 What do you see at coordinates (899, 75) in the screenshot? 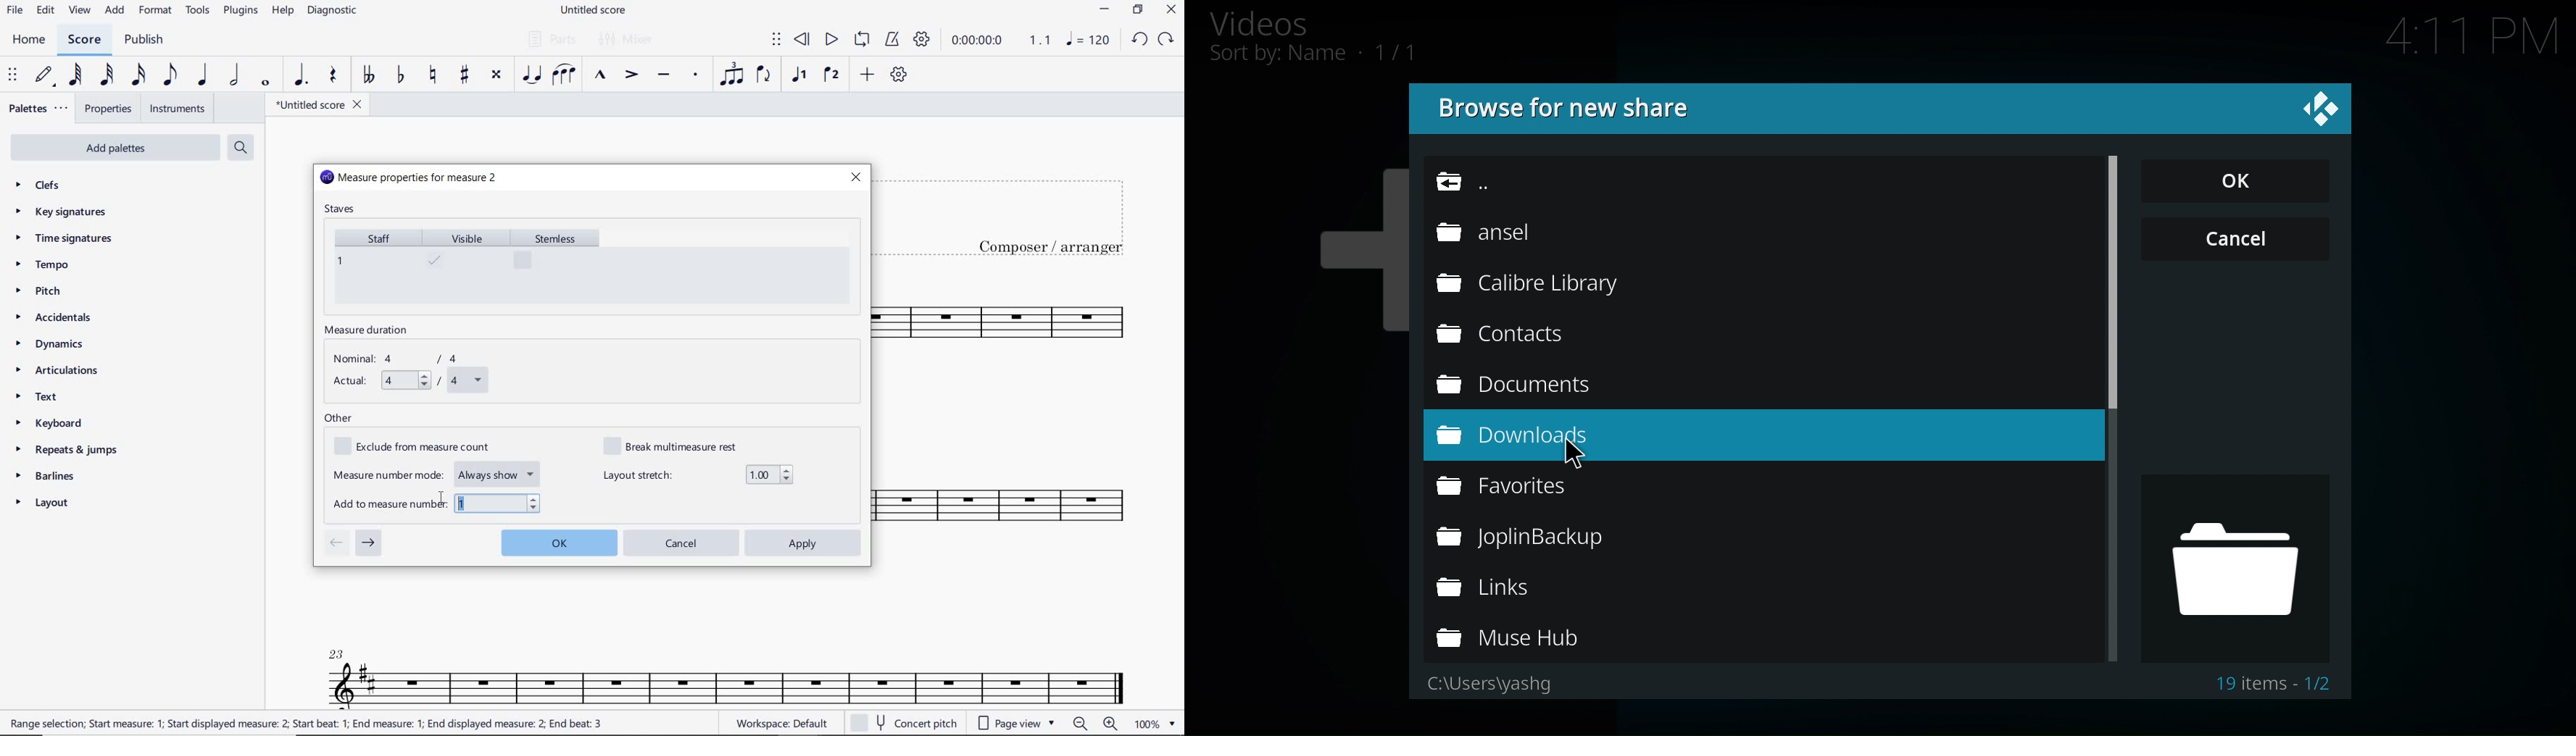
I see `CUSTOMIZE TOOLBAR` at bounding box center [899, 75].